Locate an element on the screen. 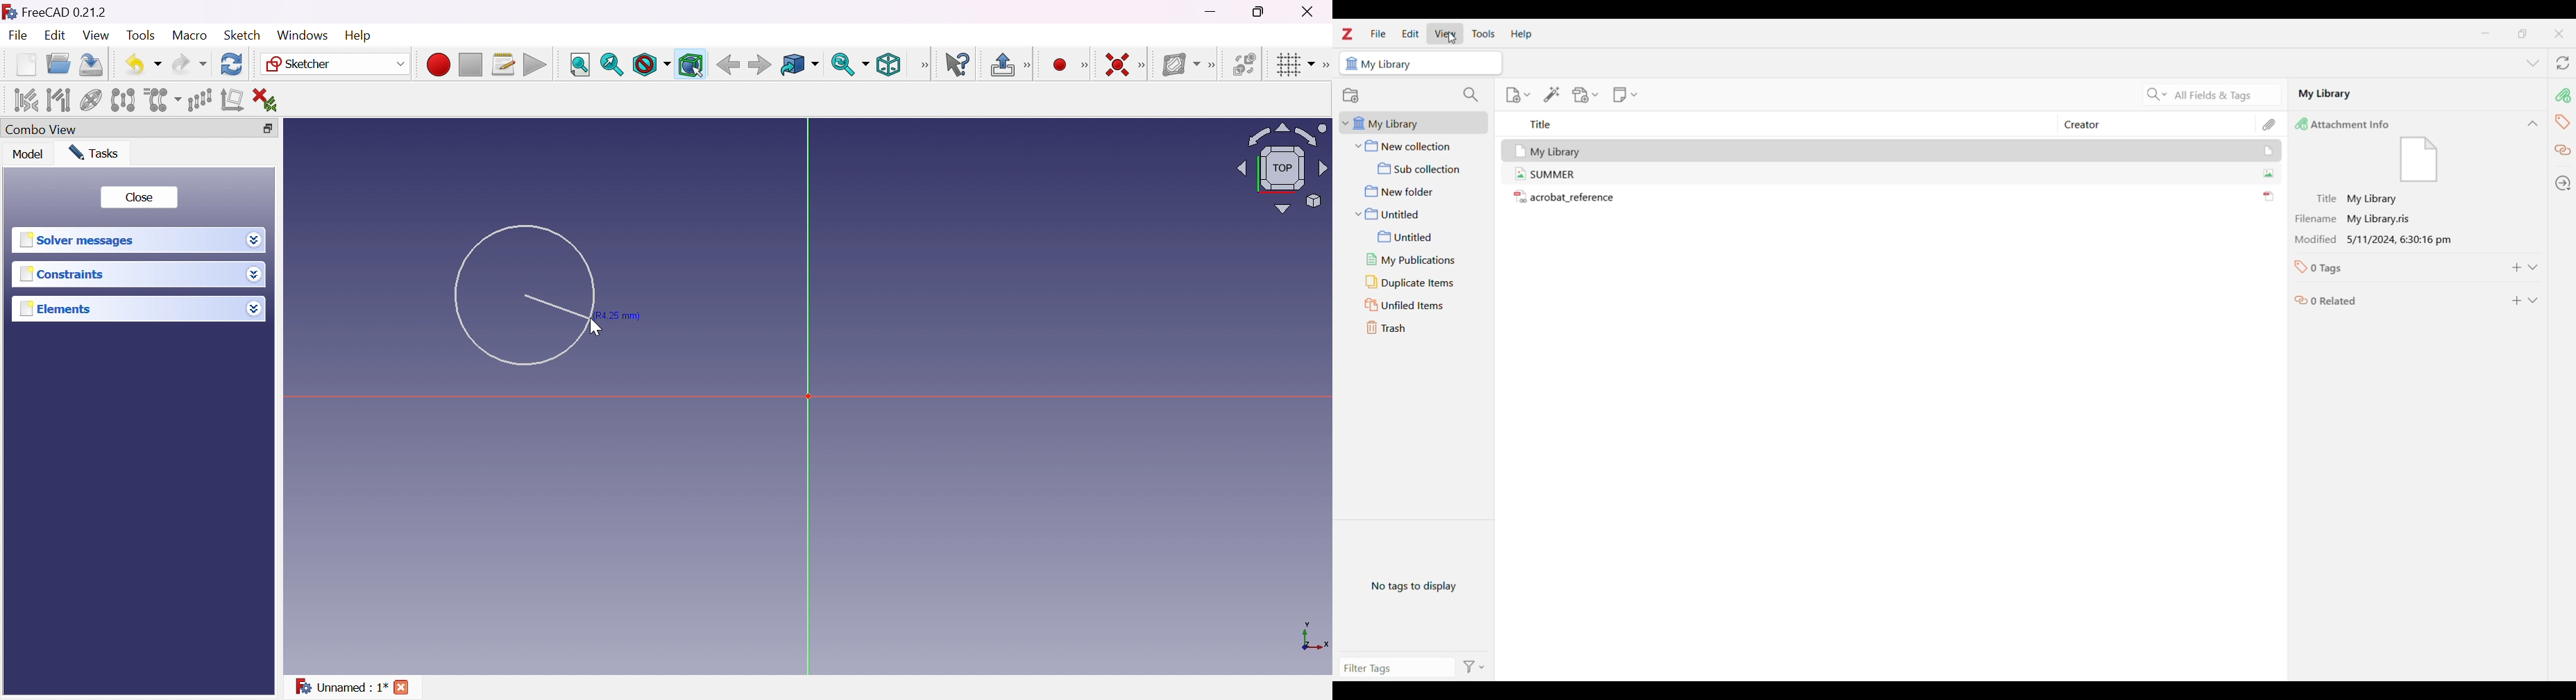 Image resolution: width=2576 pixels, height=700 pixels. Macros... is located at coordinates (504, 64).